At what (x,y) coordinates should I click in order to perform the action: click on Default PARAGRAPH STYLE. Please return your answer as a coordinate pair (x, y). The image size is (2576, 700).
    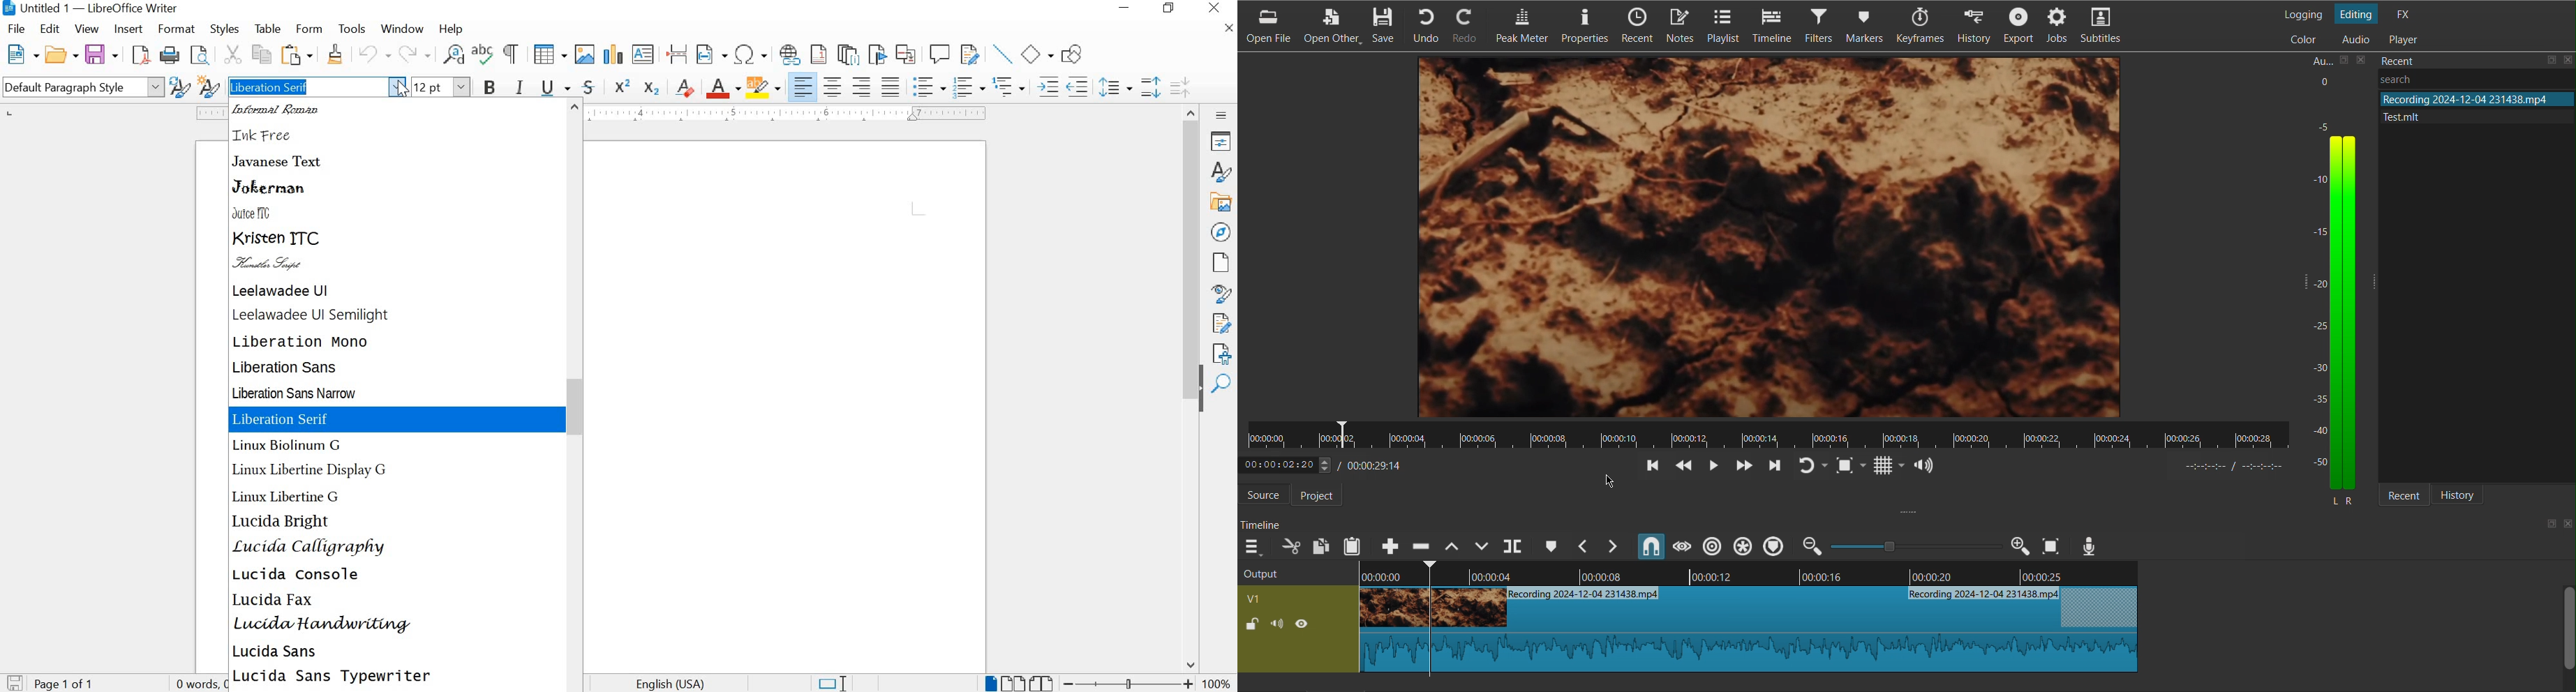
    Looking at the image, I should click on (81, 87).